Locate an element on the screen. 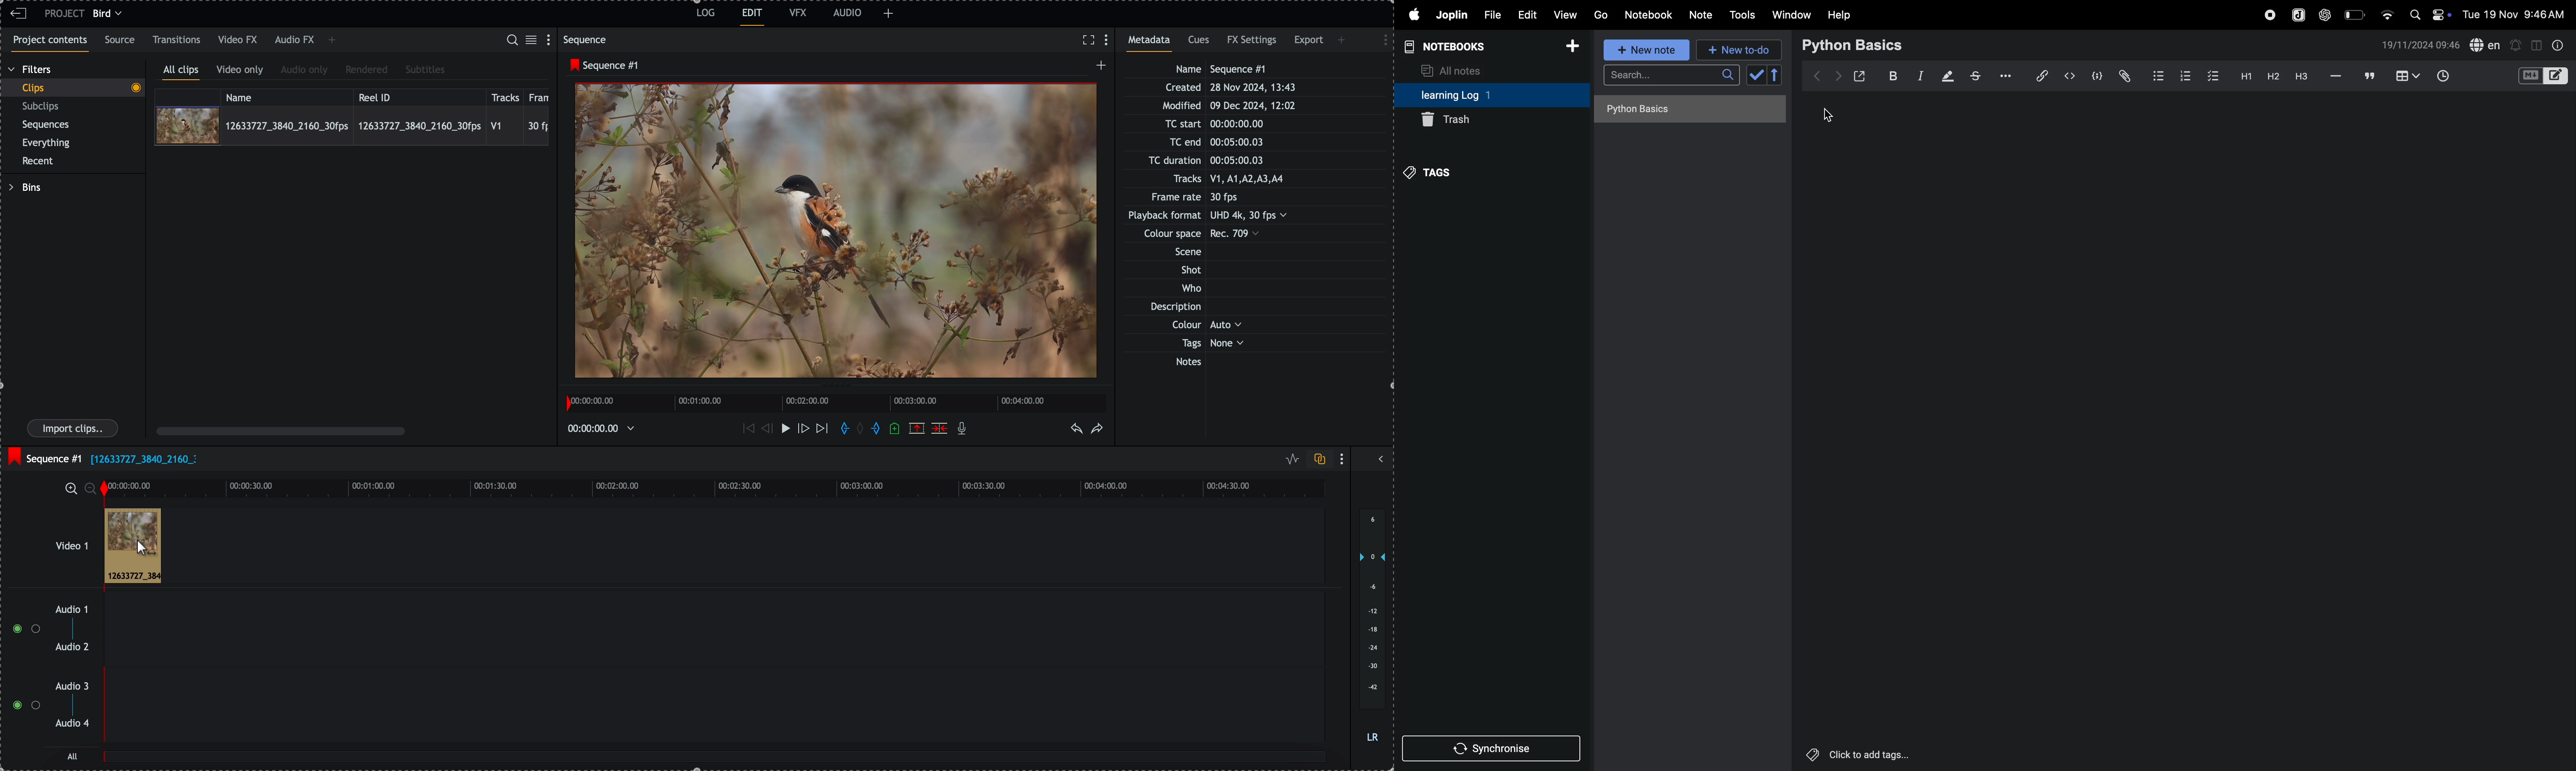 The width and height of the screenshot is (2576, 784). recored voice-over is located at coordinates (964, 429).